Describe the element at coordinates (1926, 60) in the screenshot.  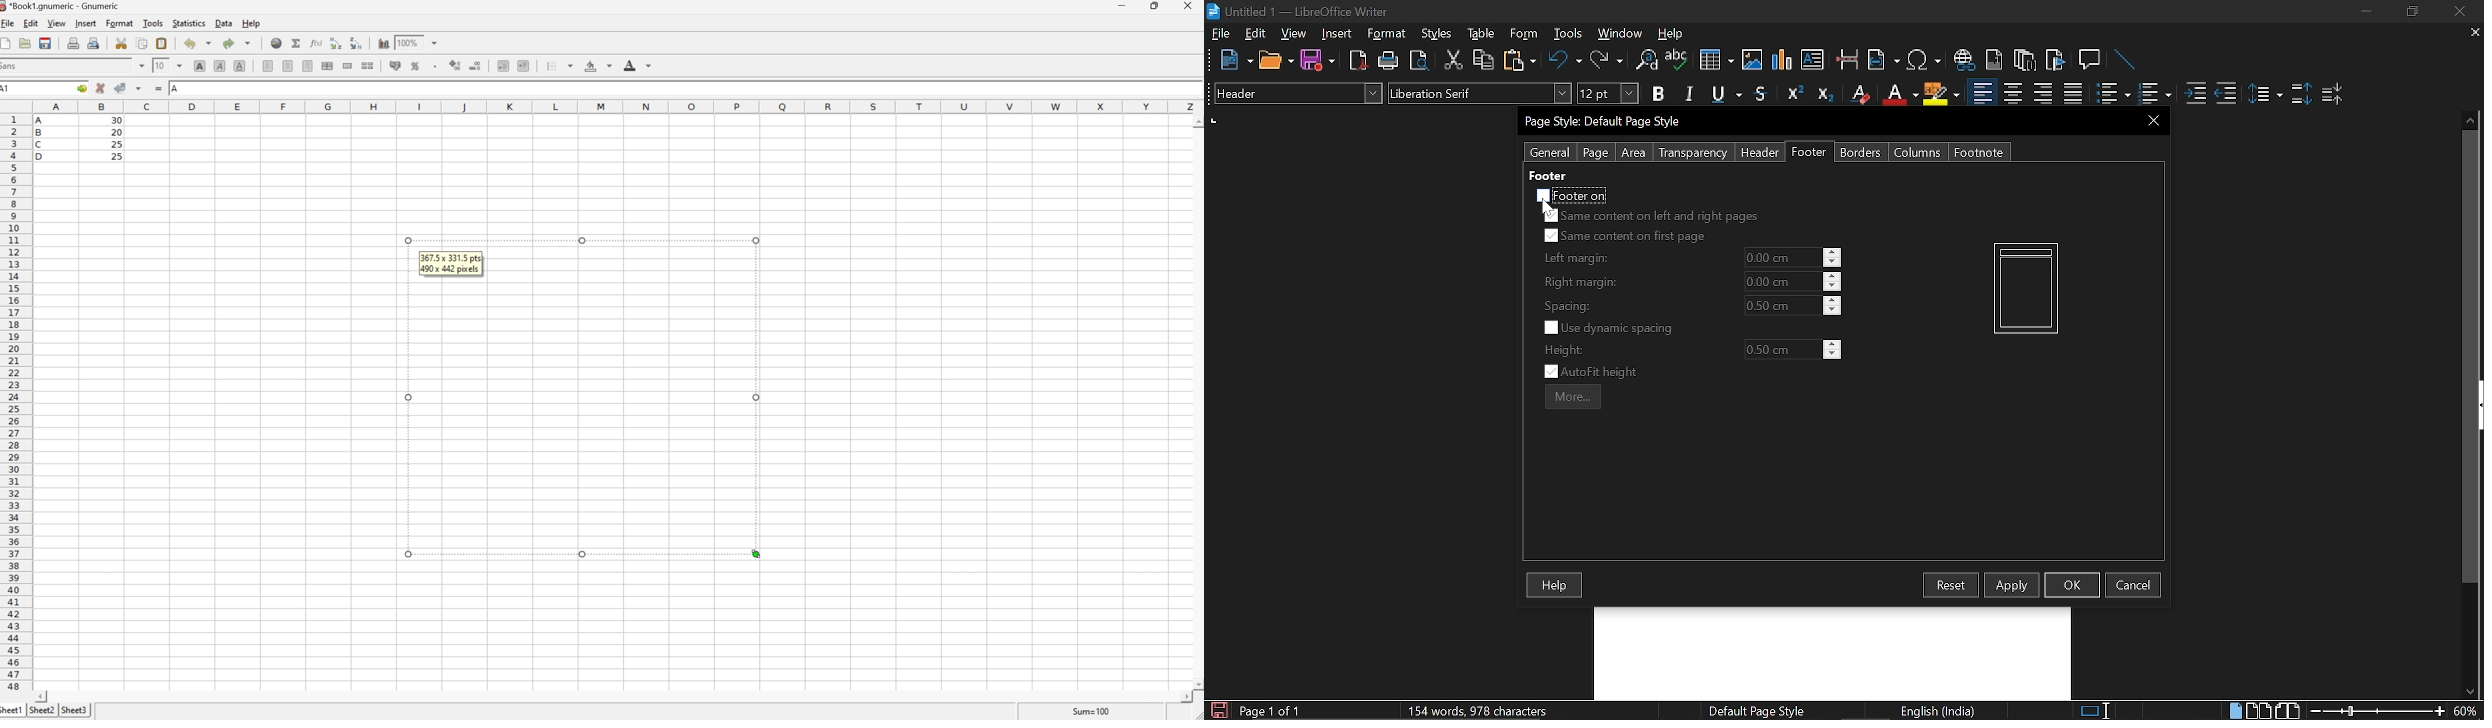
I see `Insert symbol` at that location.